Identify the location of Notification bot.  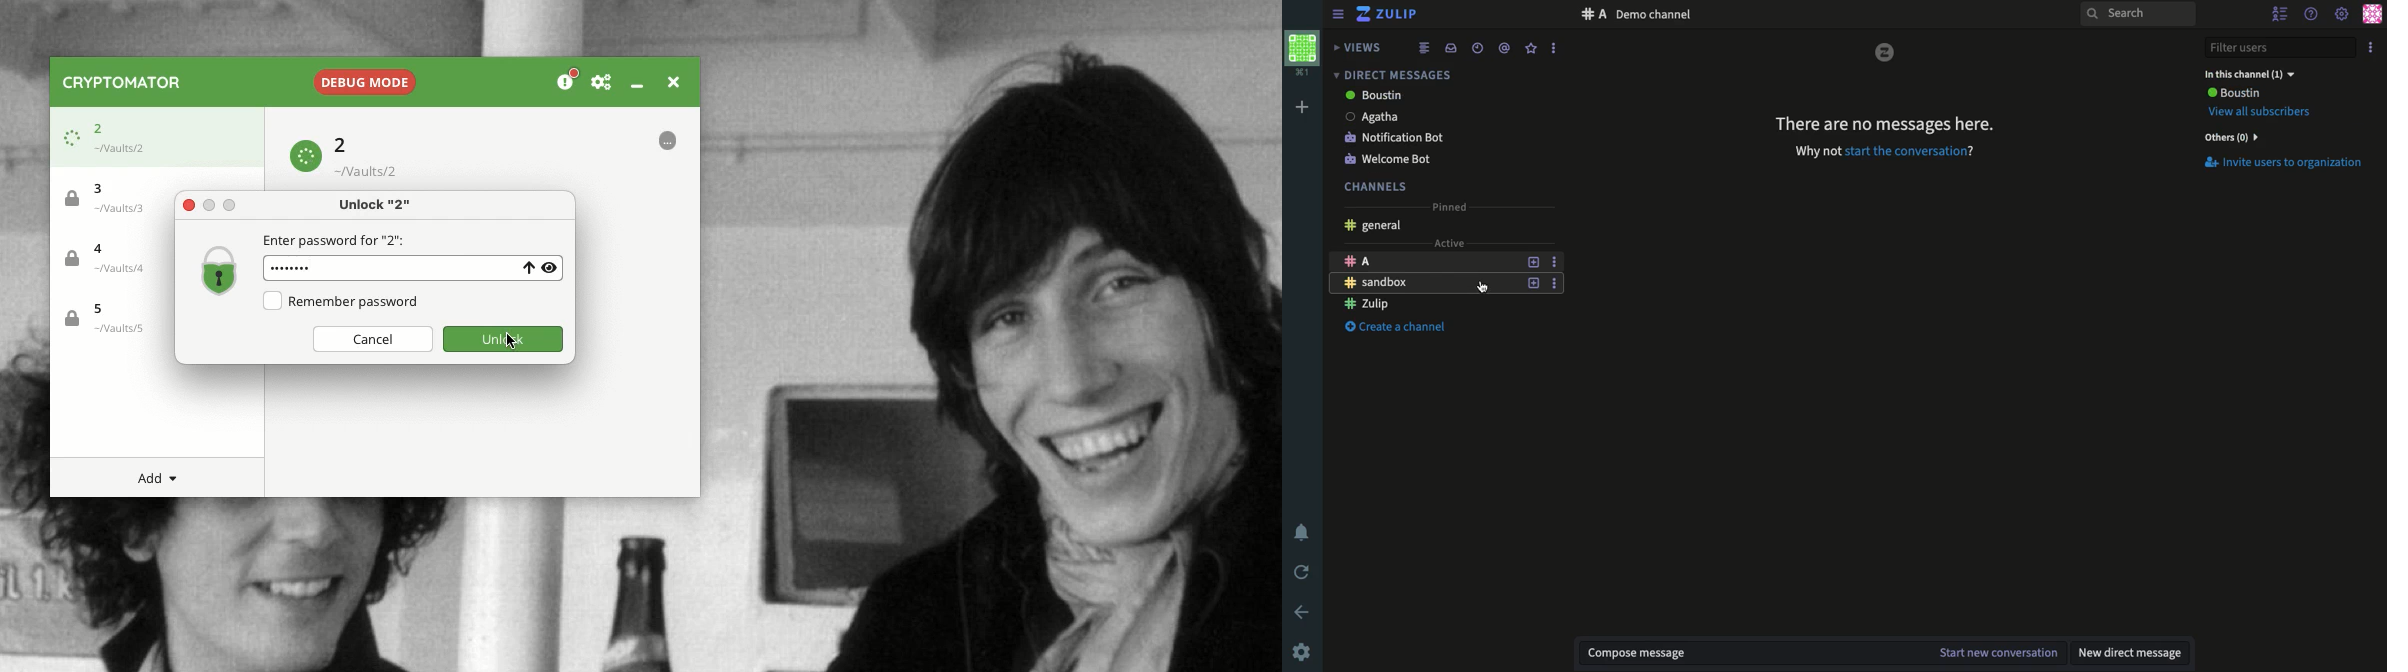
(1430, 136).